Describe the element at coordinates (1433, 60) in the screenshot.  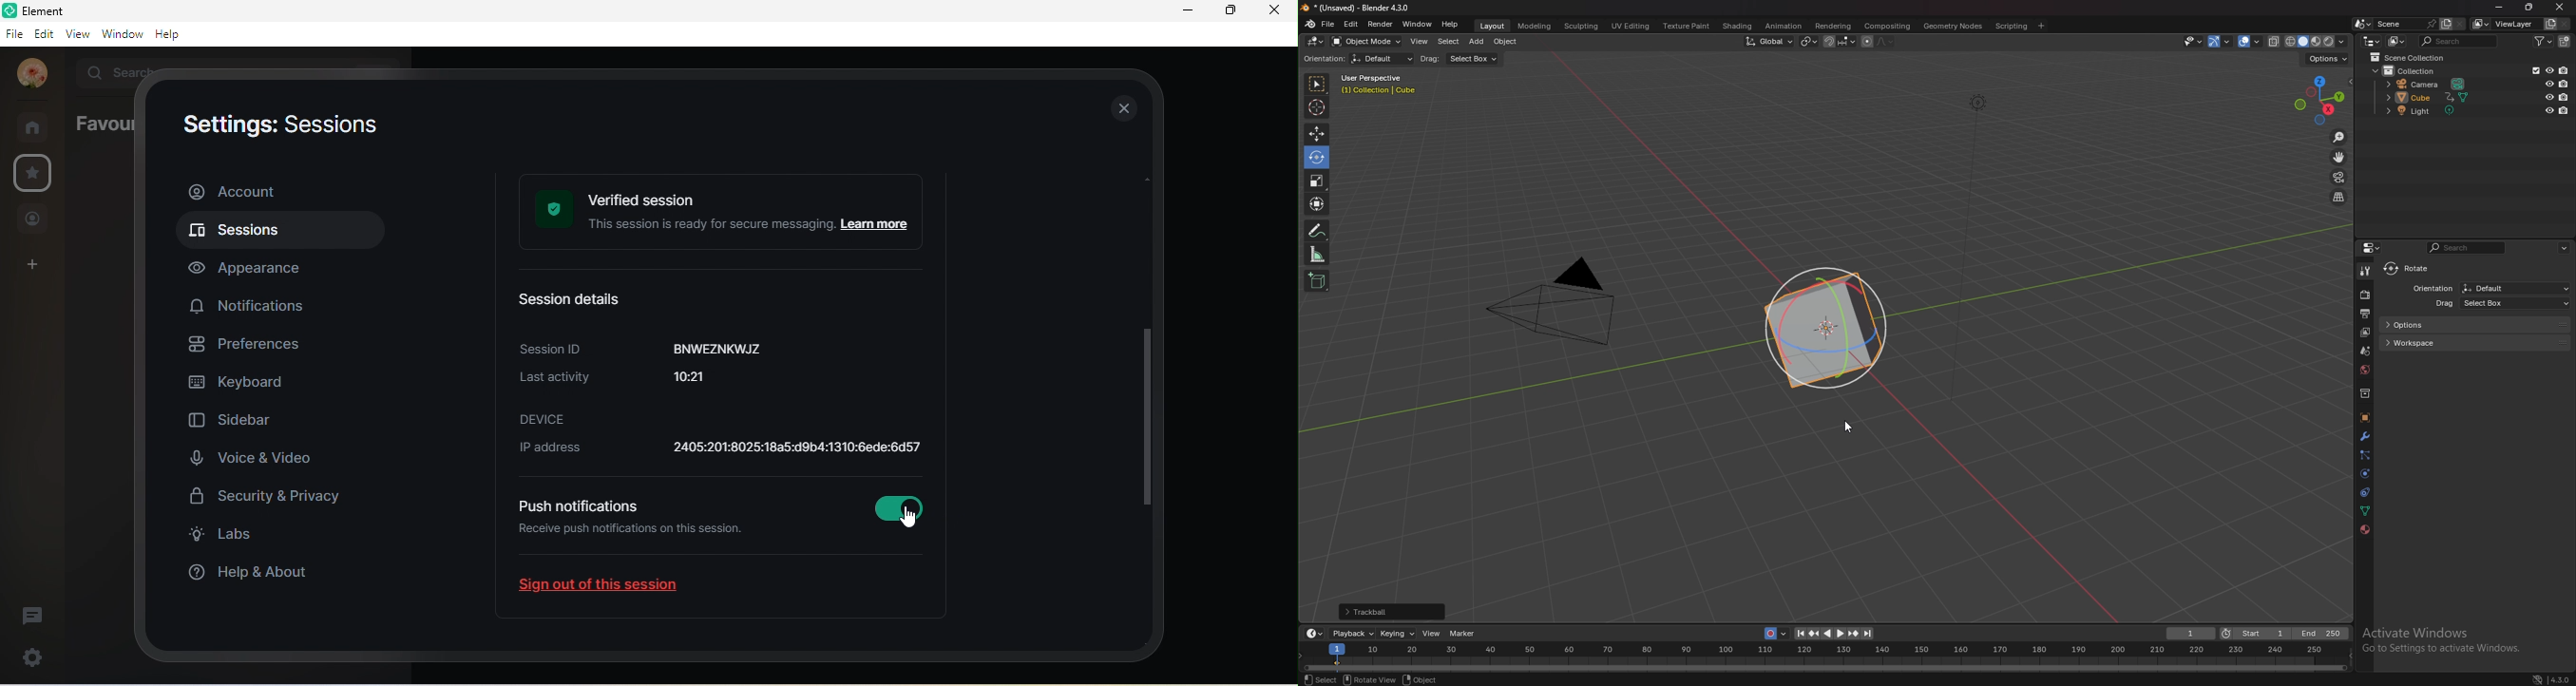
I see `drag` at that location.